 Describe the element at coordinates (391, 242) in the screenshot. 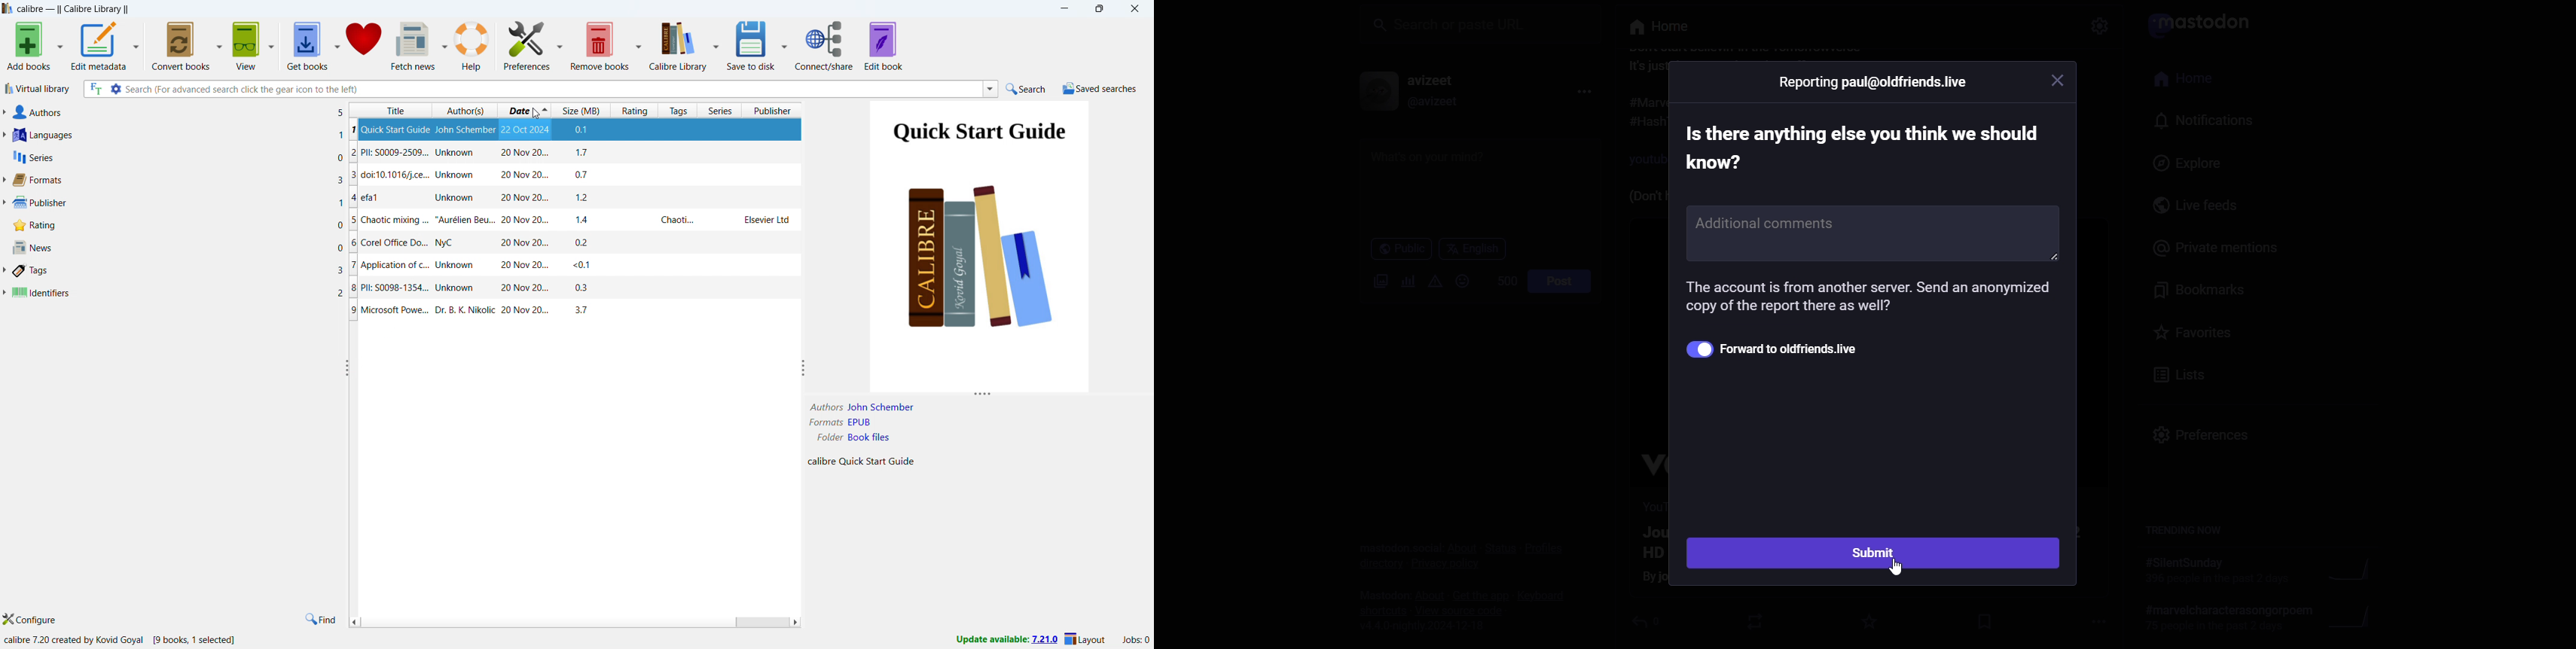

I see `Quick Start Guide` at that location.